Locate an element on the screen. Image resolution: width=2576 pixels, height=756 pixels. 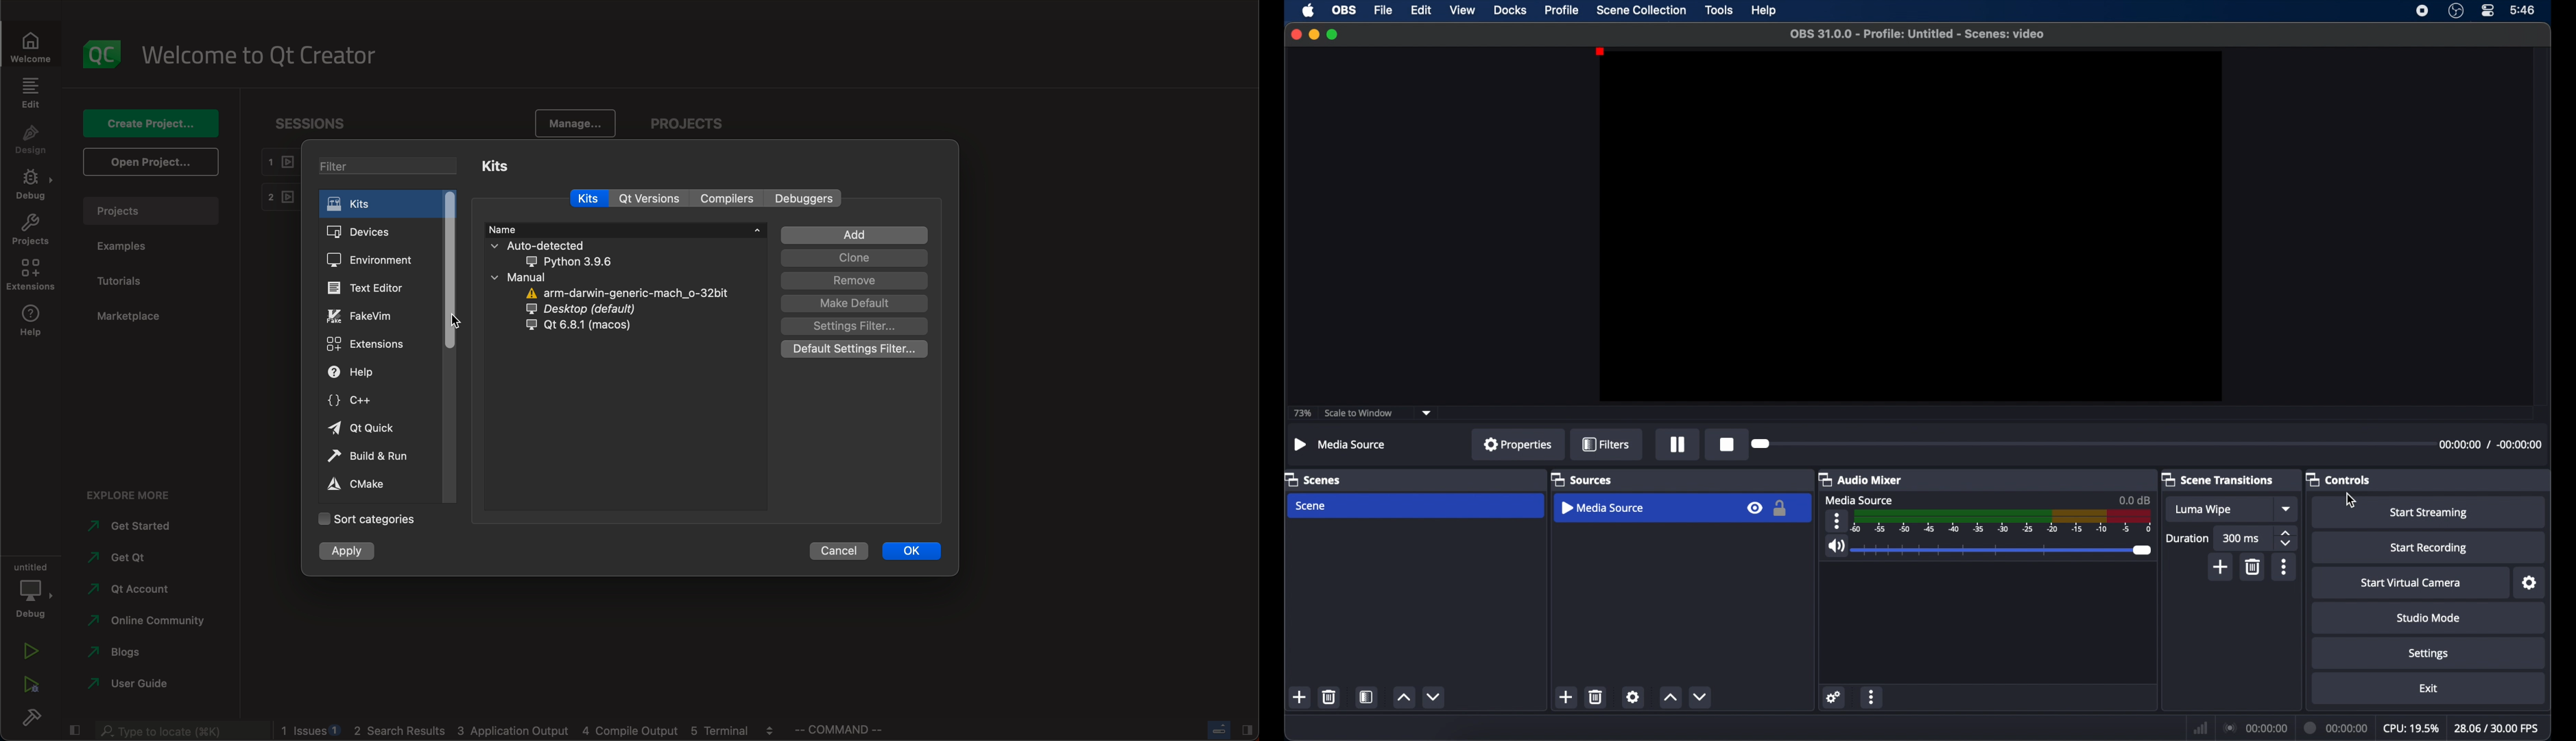
audio mixer is located at coordinates (1860, 481).